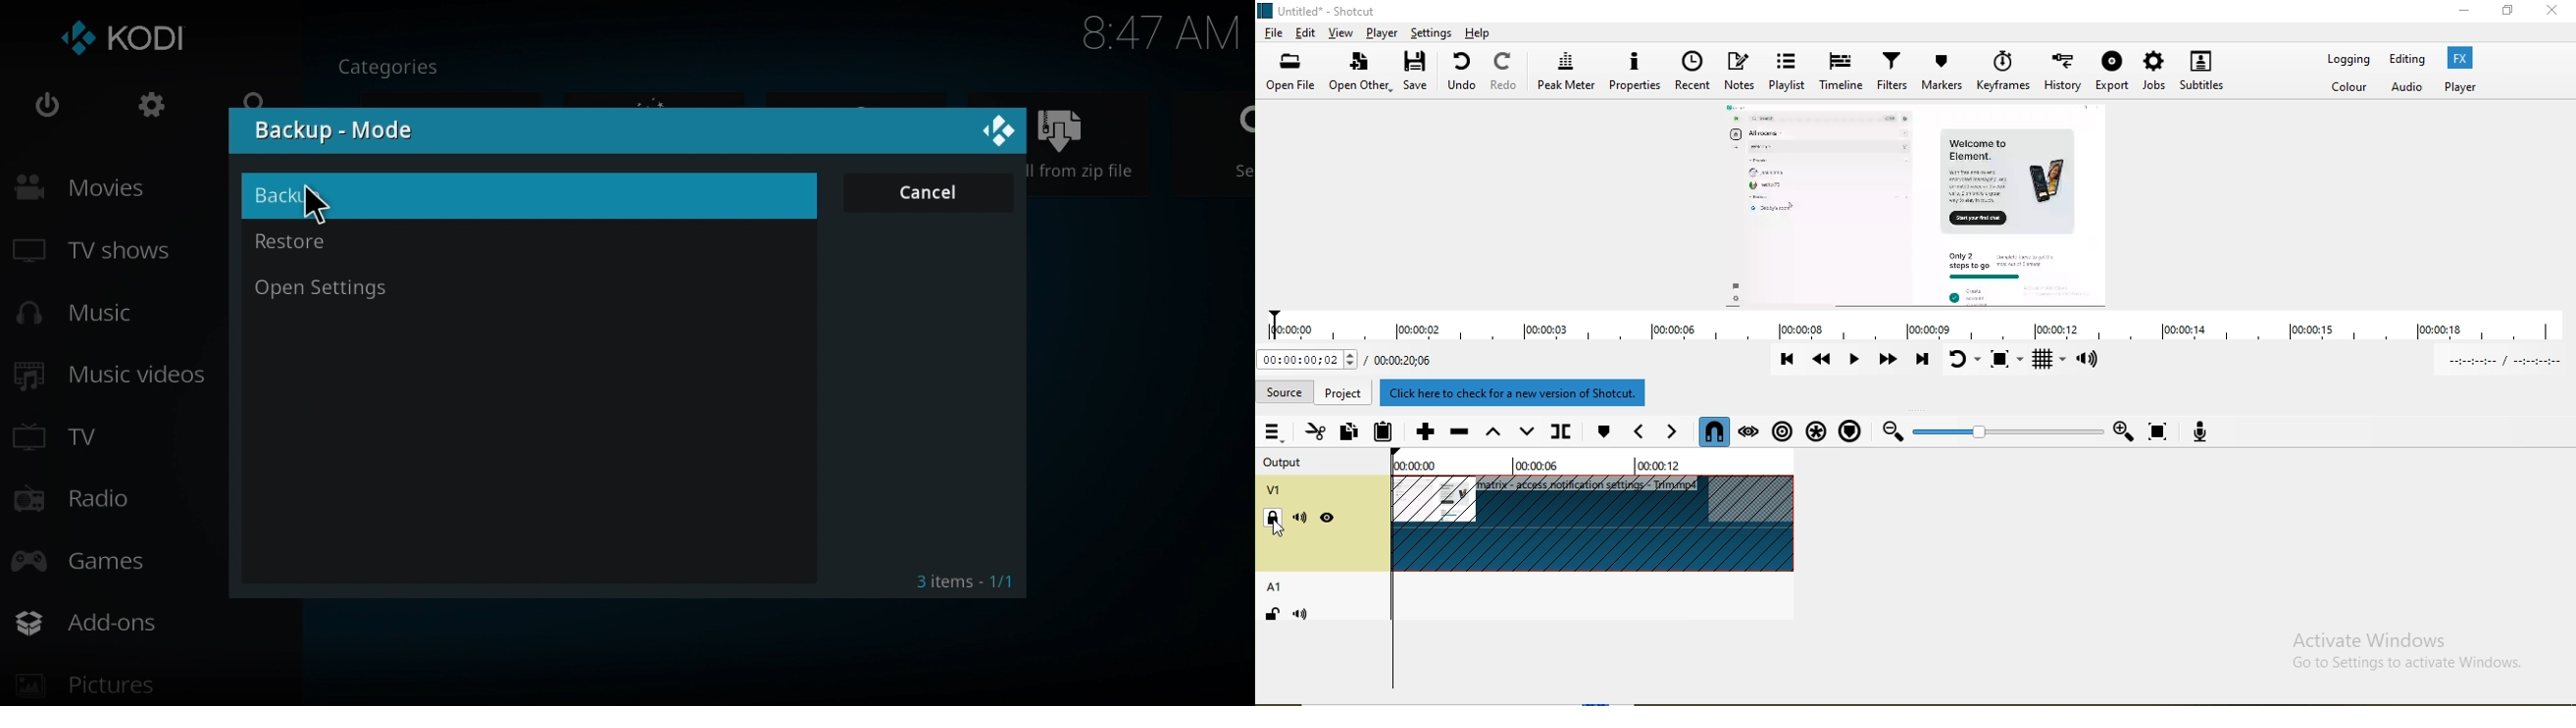 Image resolution: width=2576 pixels, height=728 pixels. Describe the element at coordinates (532, 243) in the screenshot. I see `restore` at that location.